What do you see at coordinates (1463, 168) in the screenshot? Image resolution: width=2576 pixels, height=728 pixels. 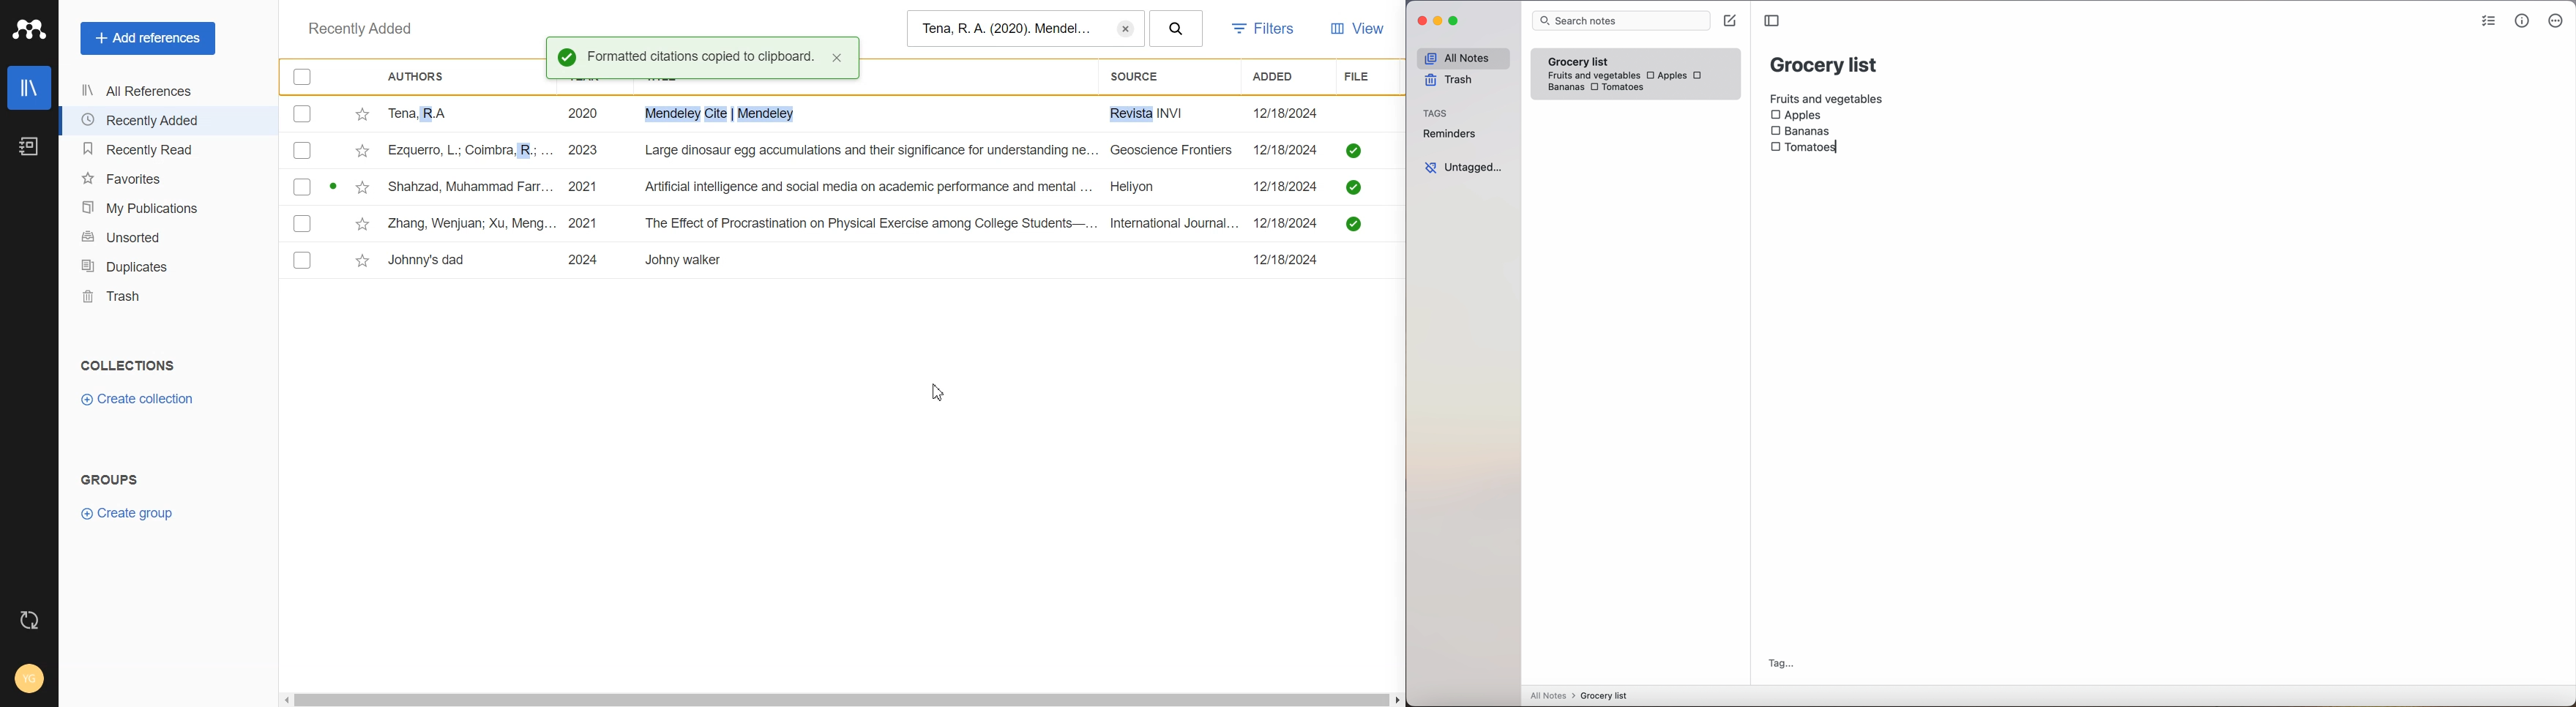 I see `untagged` at bounding box center [1463, 168].